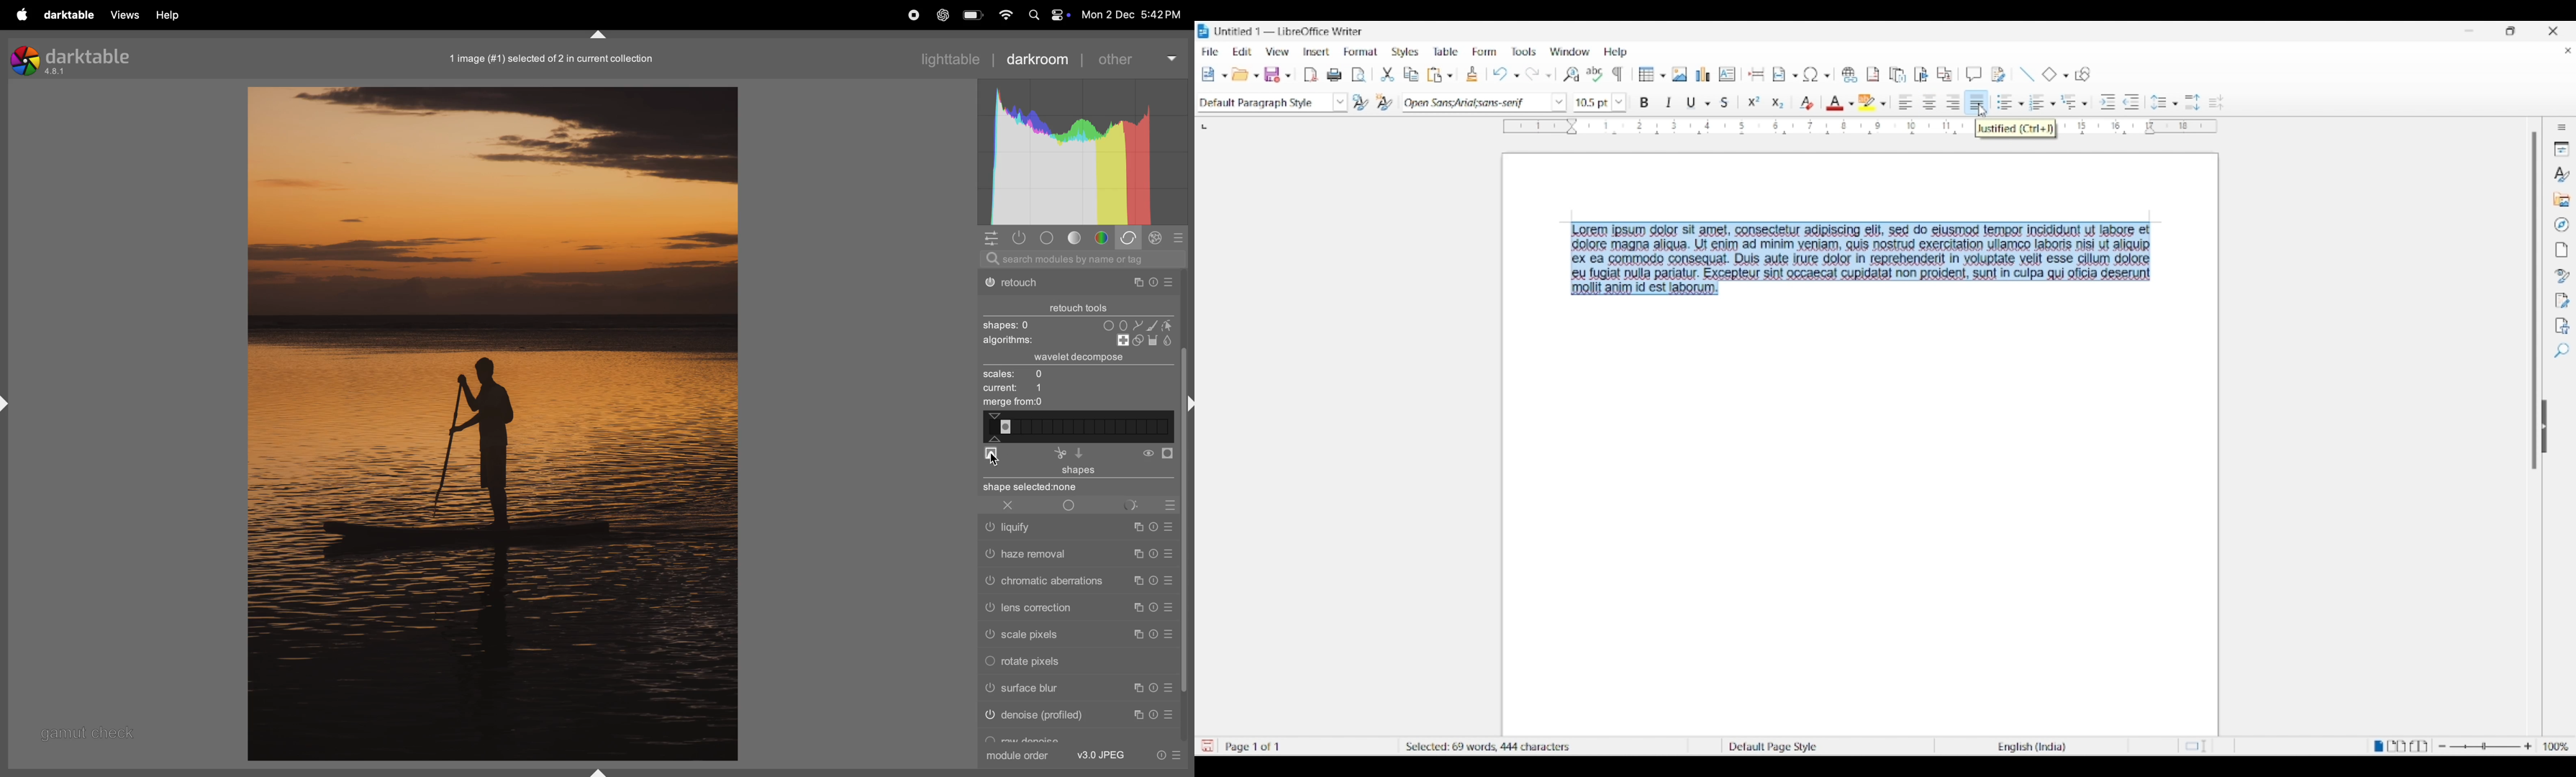 This screenshot has height=784, width=2576. I want to click on other, so click(1137, 58).